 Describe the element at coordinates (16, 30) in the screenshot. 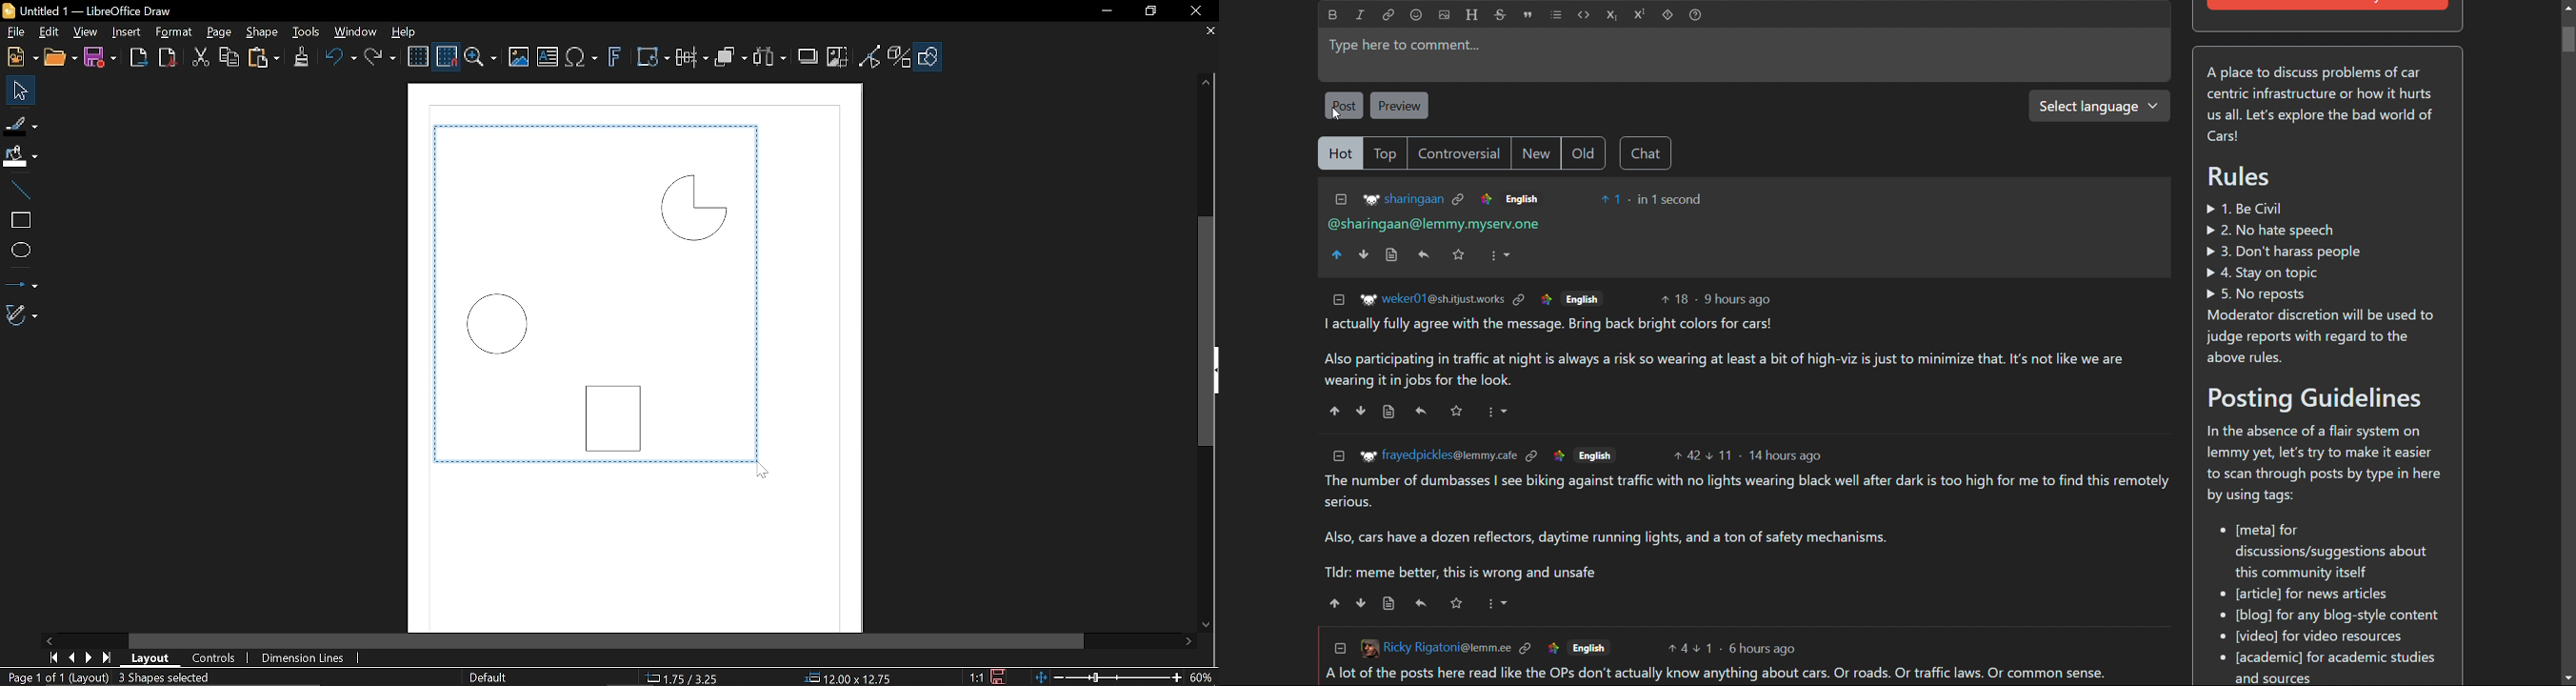

I see `File` at that location.